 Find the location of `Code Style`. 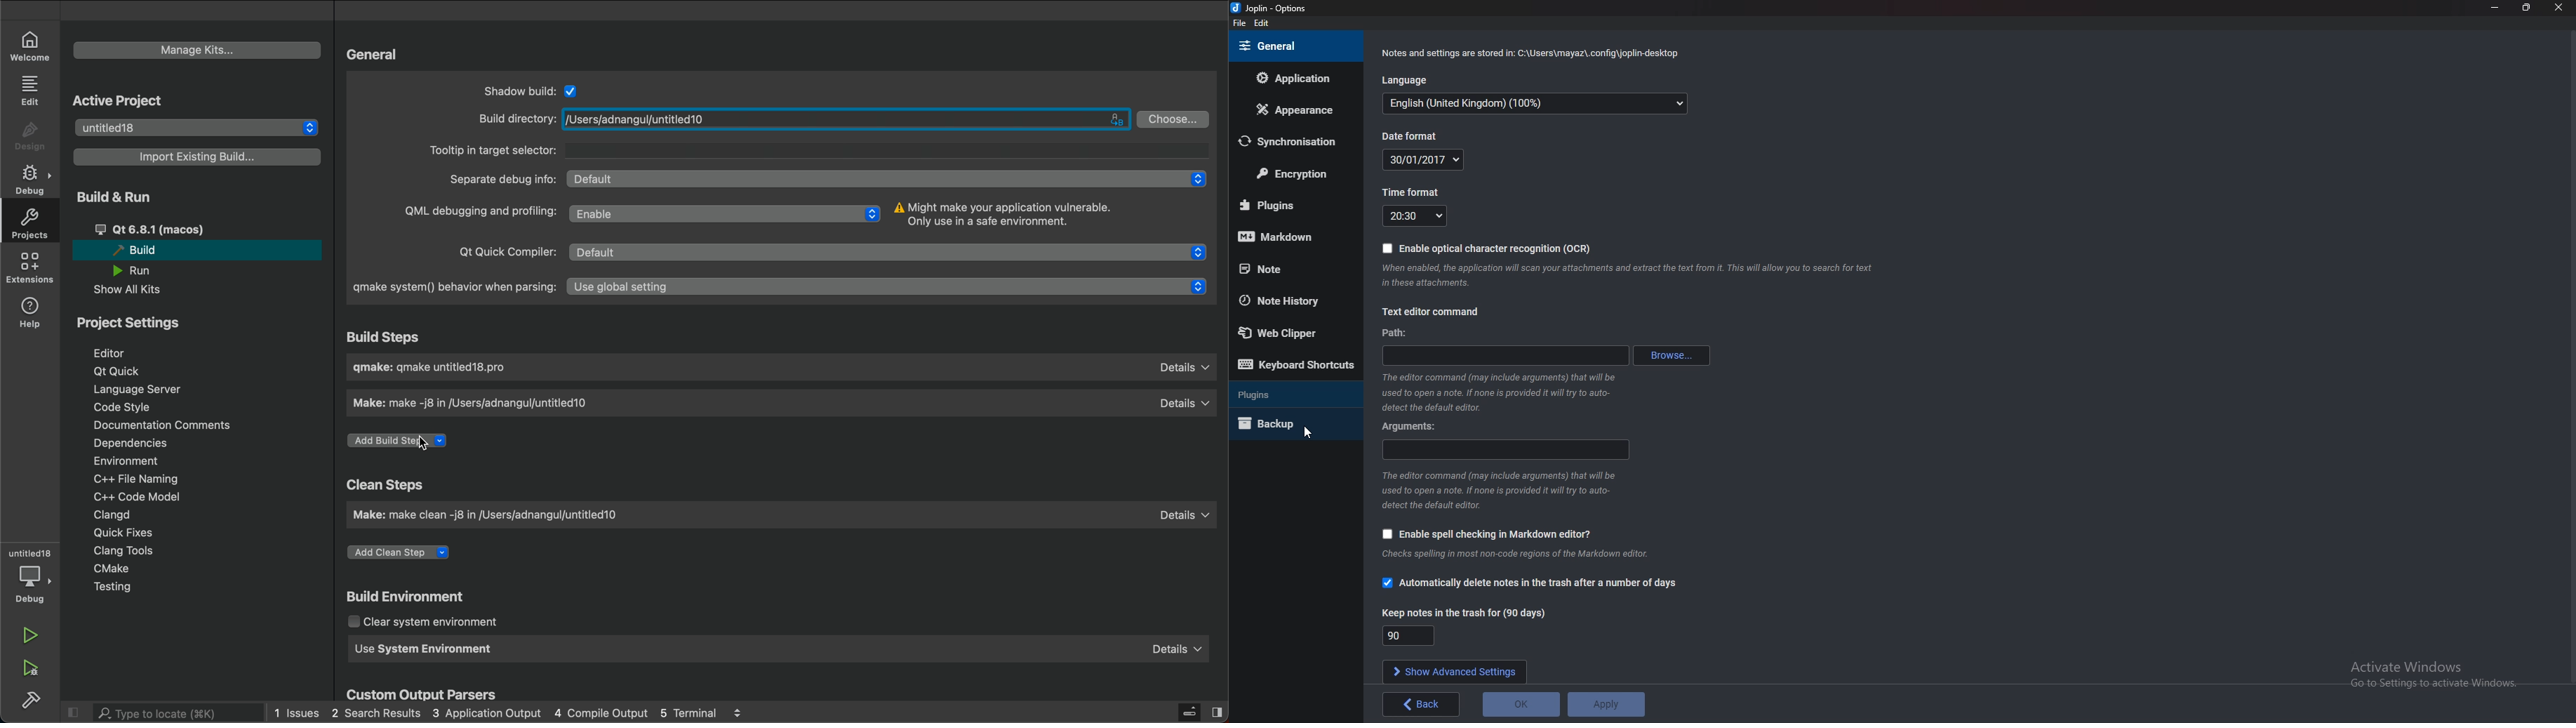

Code Style is located at coordinates (126, 407).